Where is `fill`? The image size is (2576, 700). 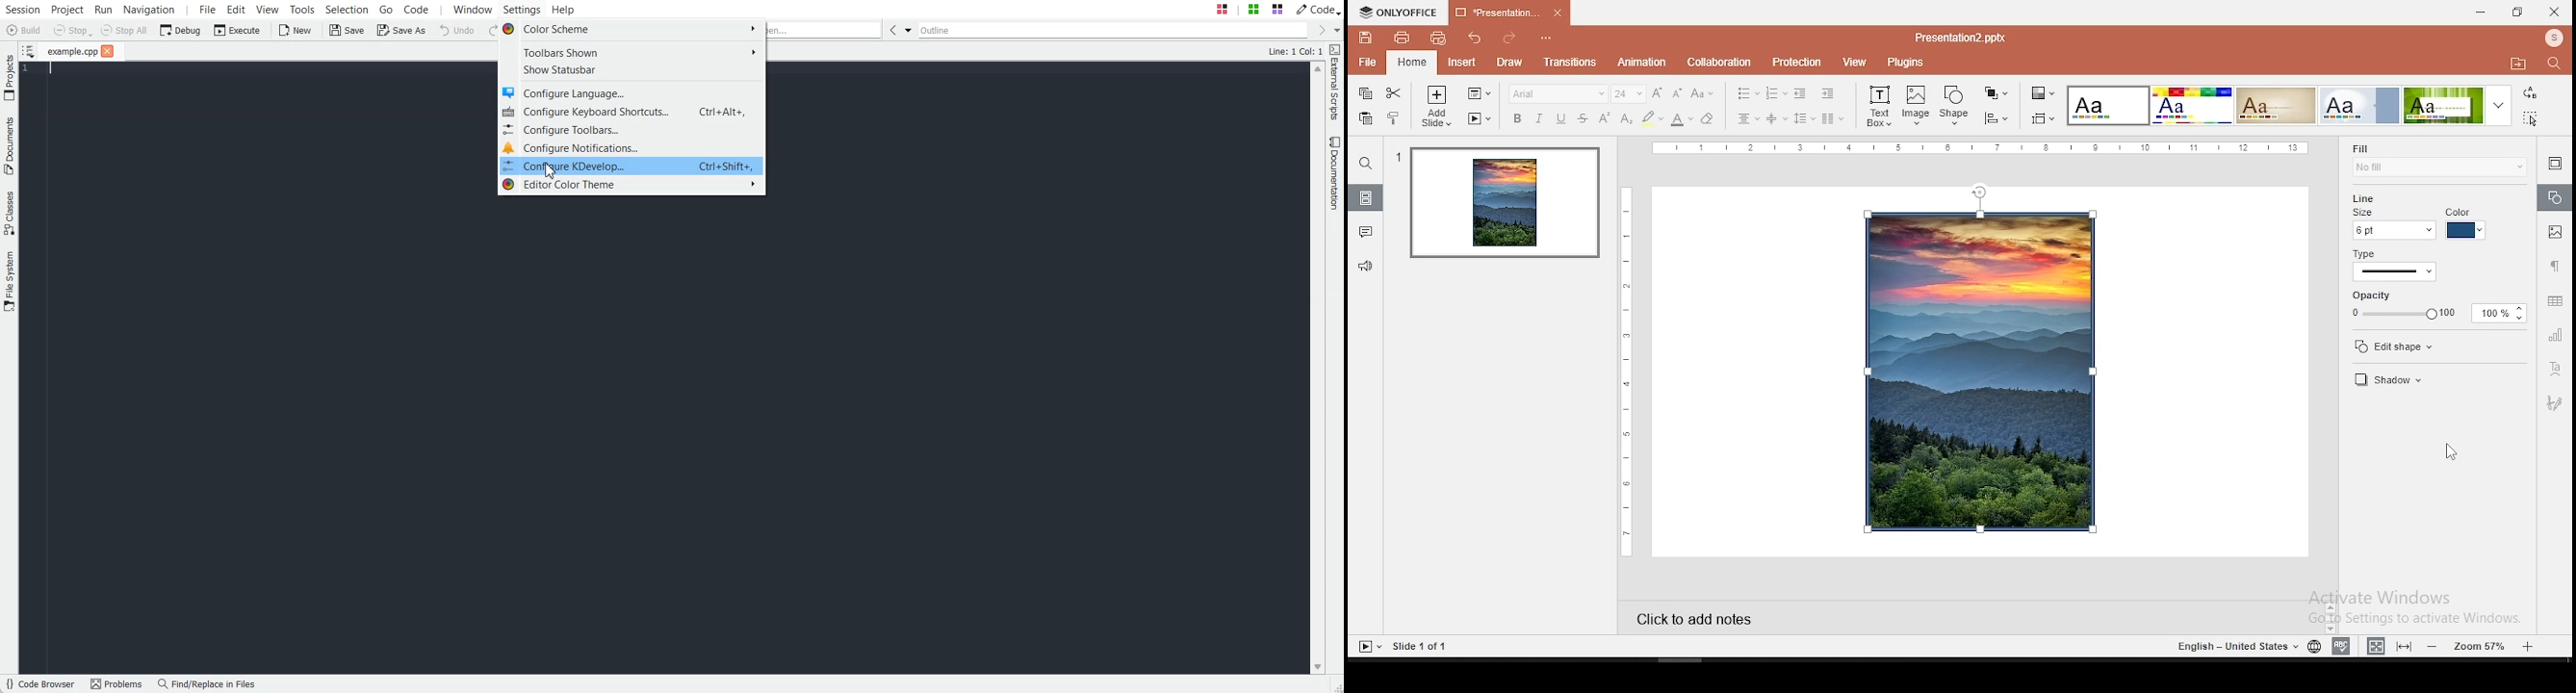 fill is located at coordinates (2437, 160).